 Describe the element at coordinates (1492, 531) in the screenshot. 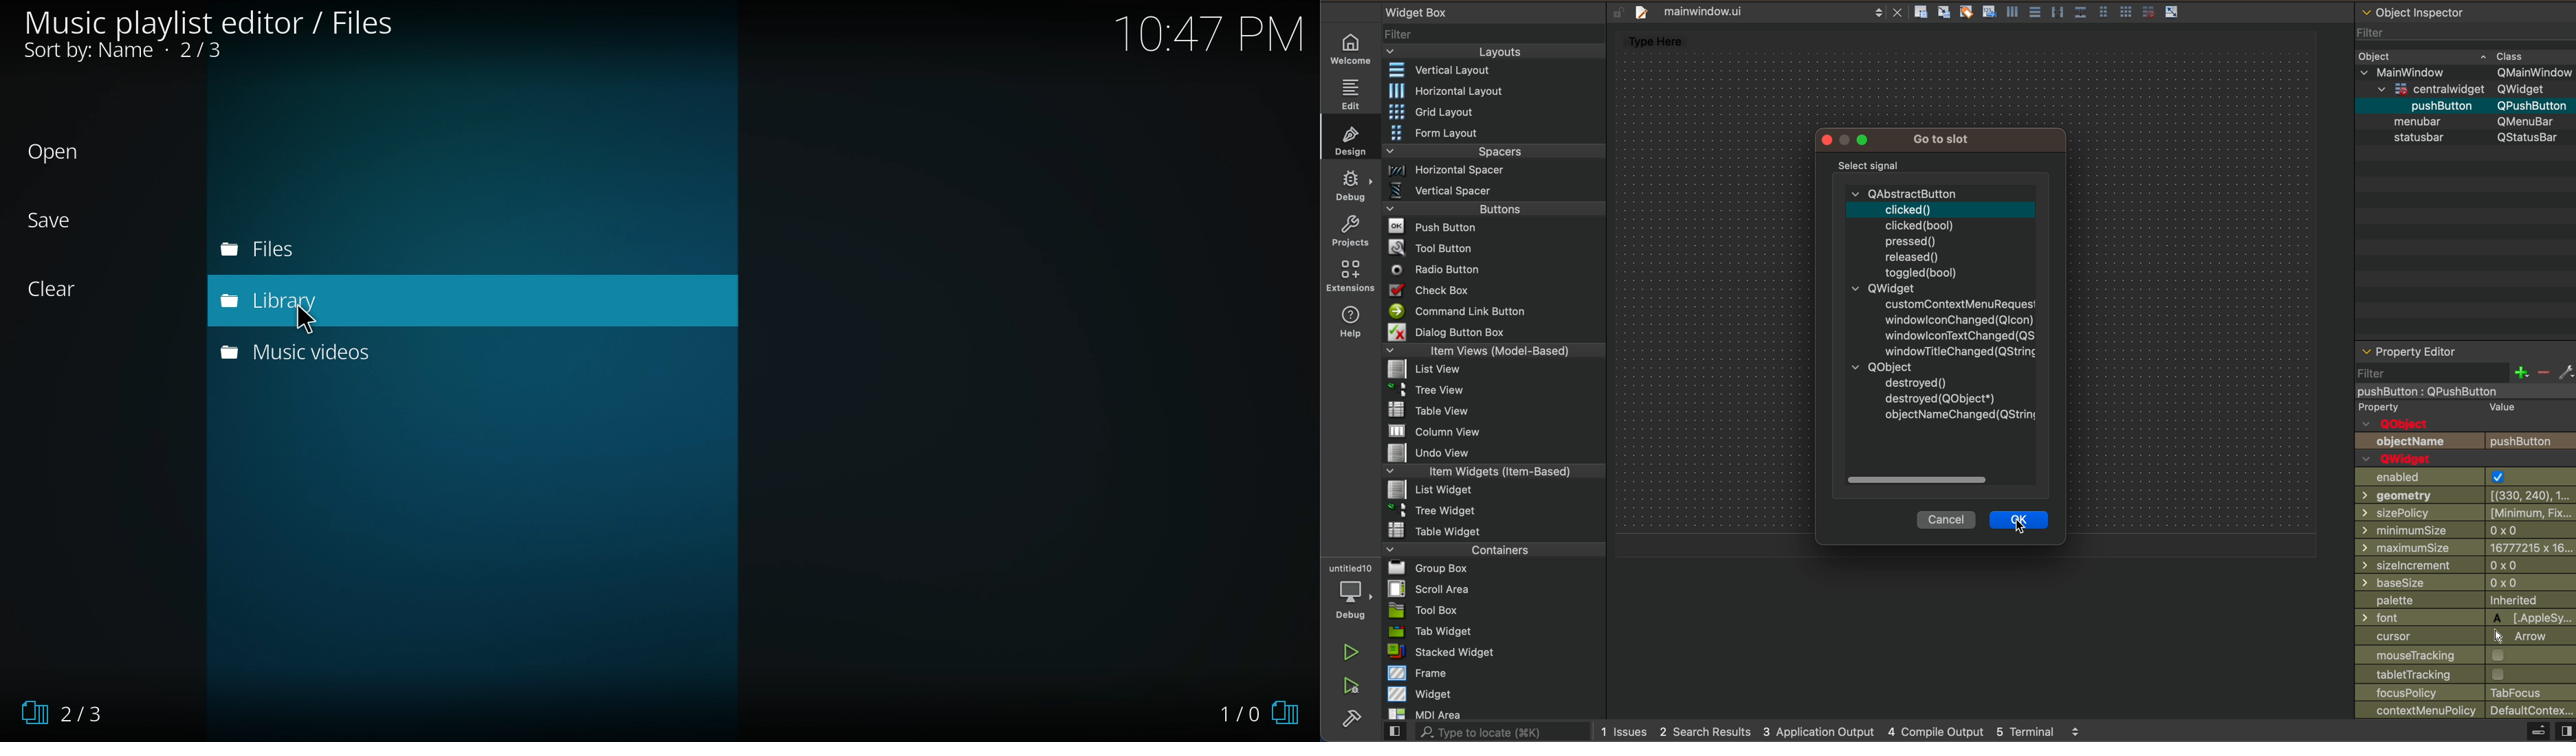

I see `table` at that location.